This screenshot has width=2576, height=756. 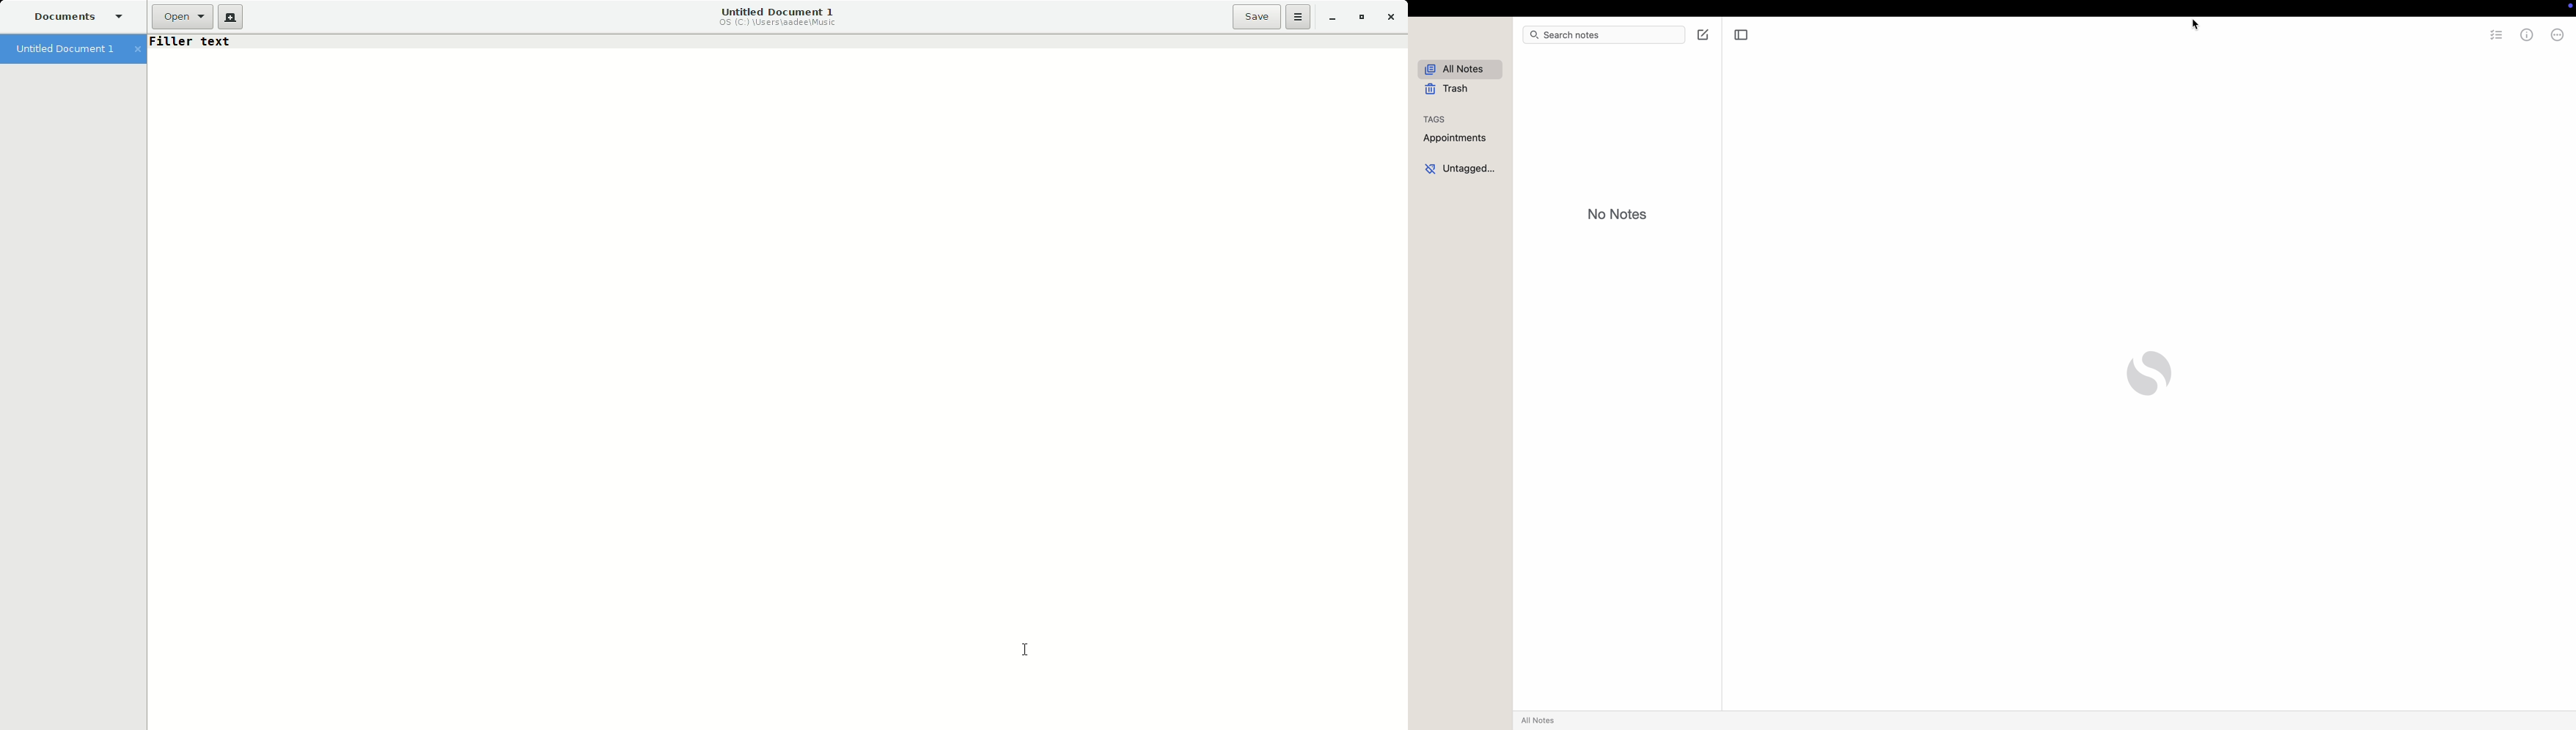 What do you see at coordinates (1462, 167) in the screenshot?
I see `untagged` at bounding box center [1462, 167].